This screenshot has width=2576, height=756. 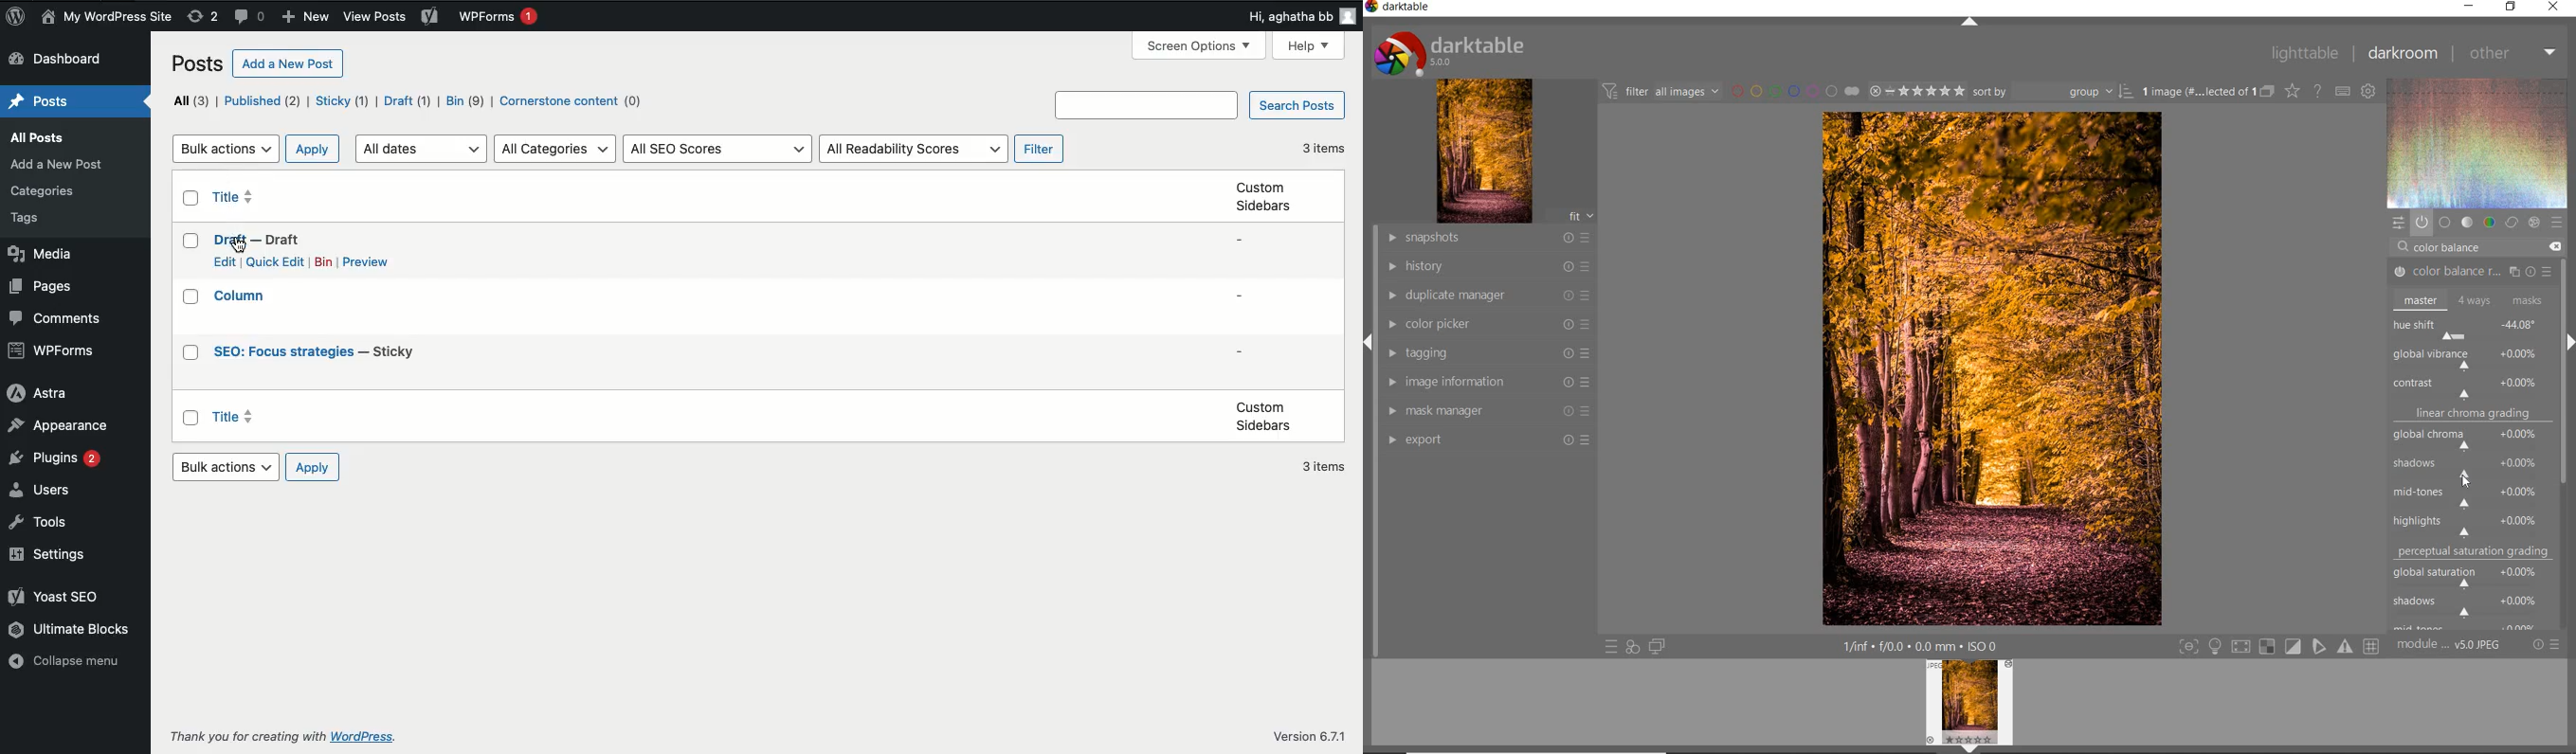 I want to click on Bulk actions, so click(x=228, y=467).